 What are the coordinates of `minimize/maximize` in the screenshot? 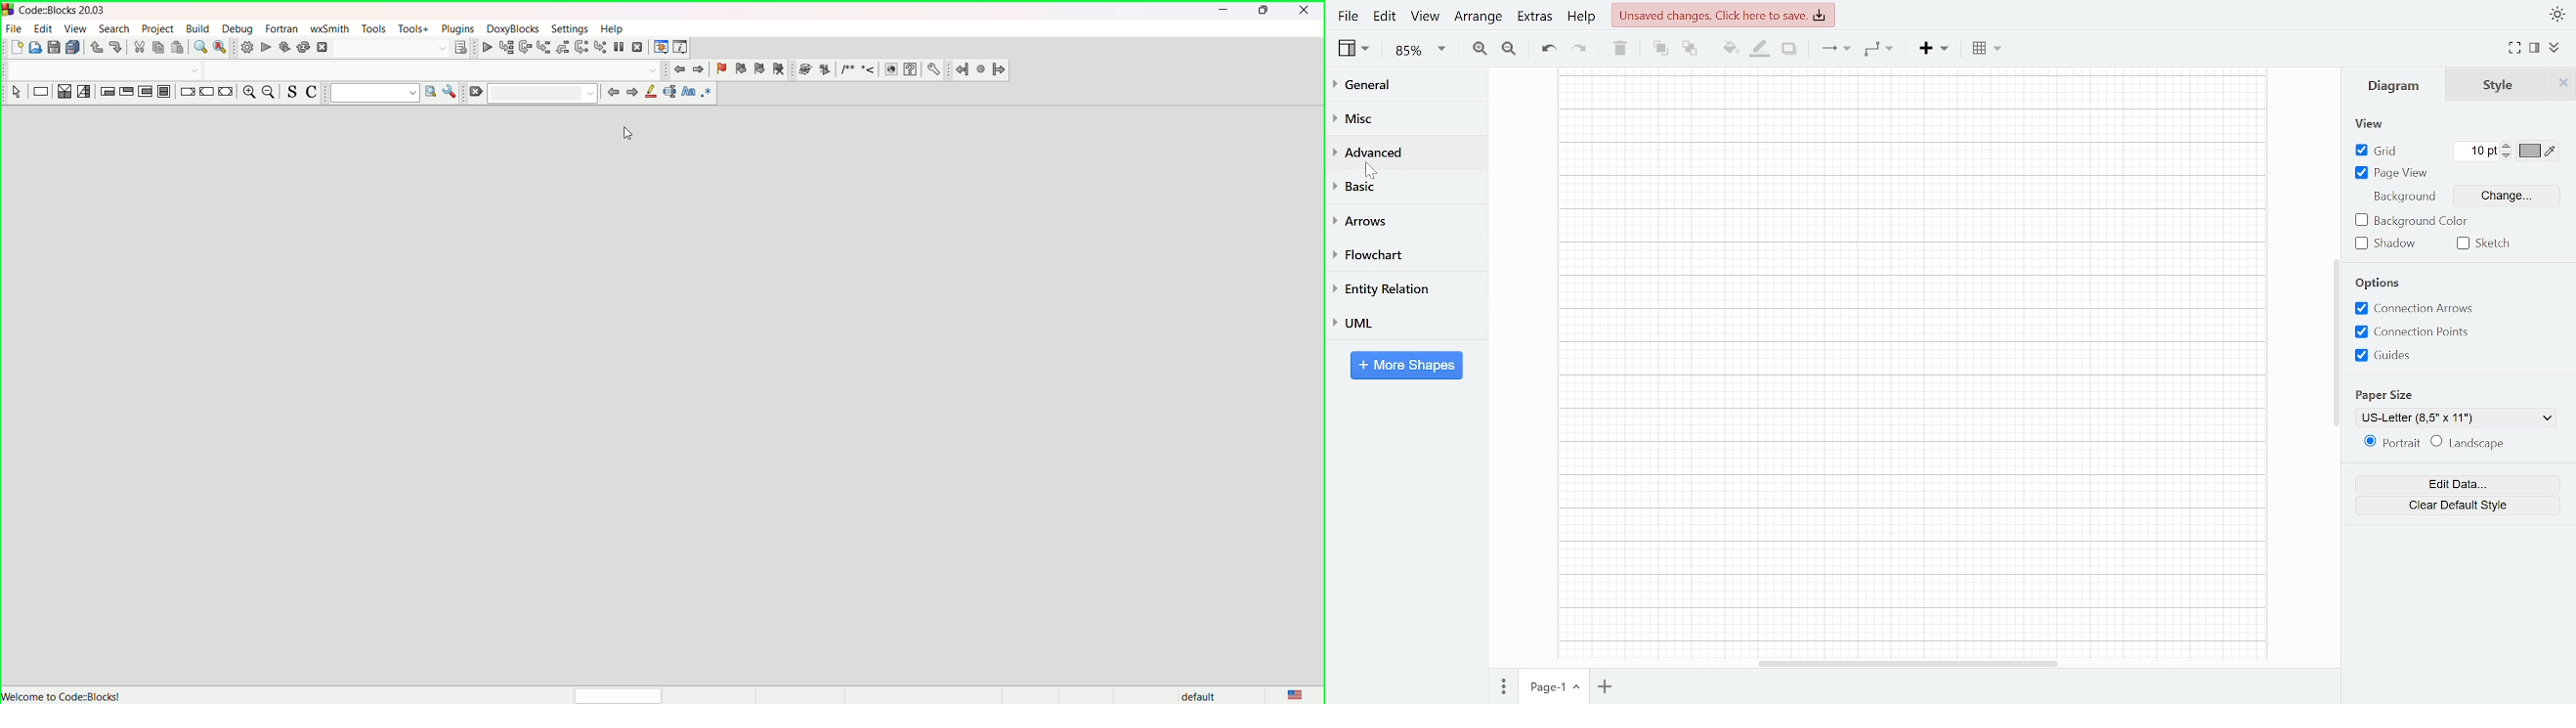 It's located at (1263, 11).